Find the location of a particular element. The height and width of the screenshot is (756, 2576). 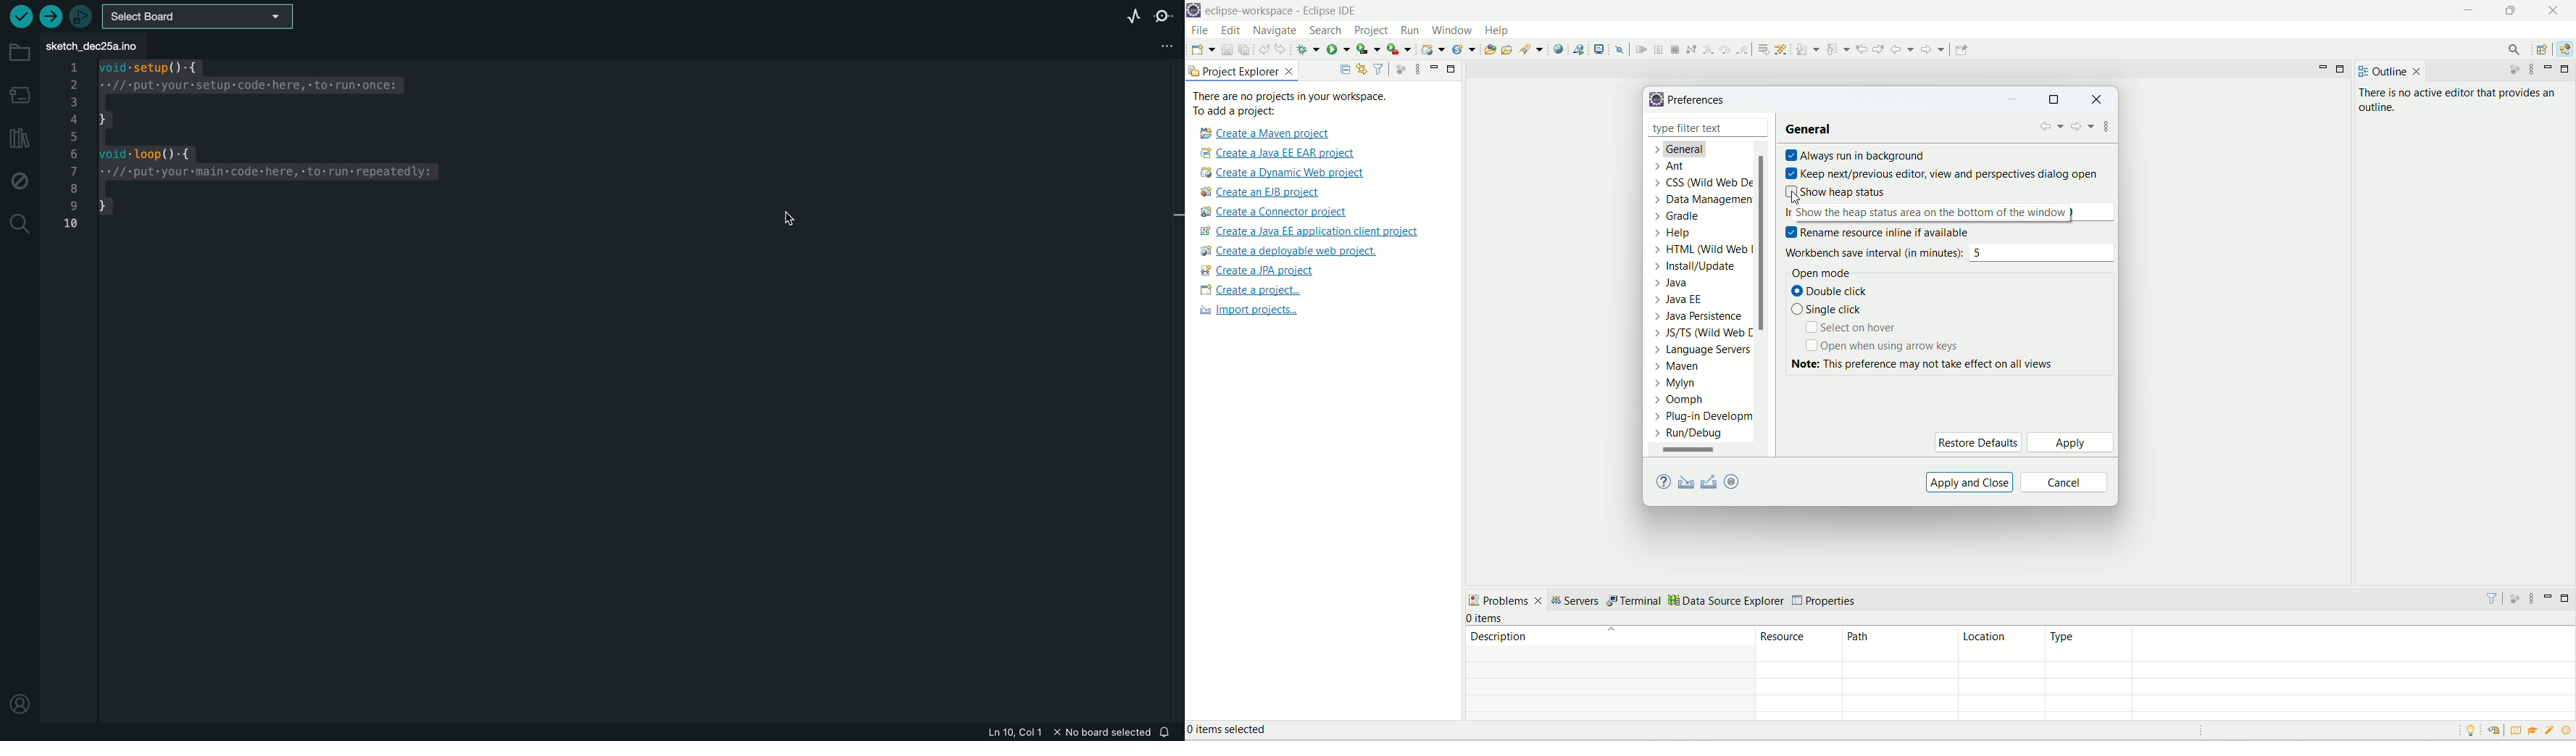

cursor is located at coordinates (799, 223).